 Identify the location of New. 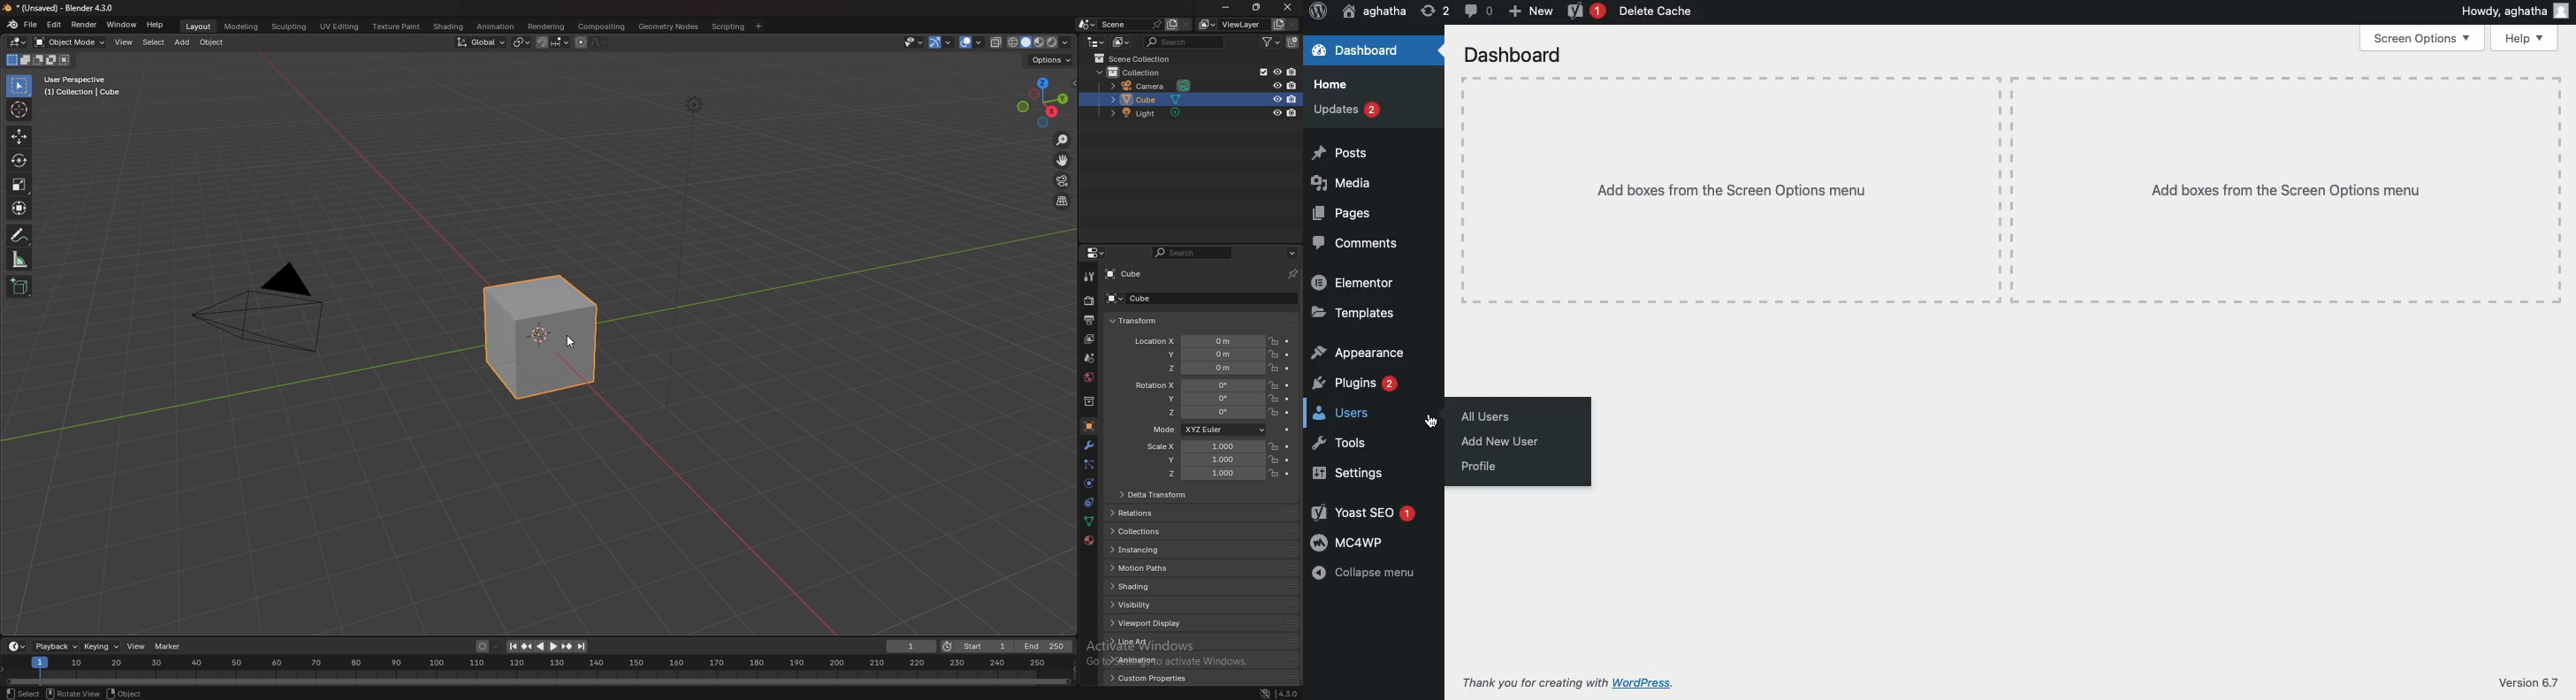
(1530, 10).